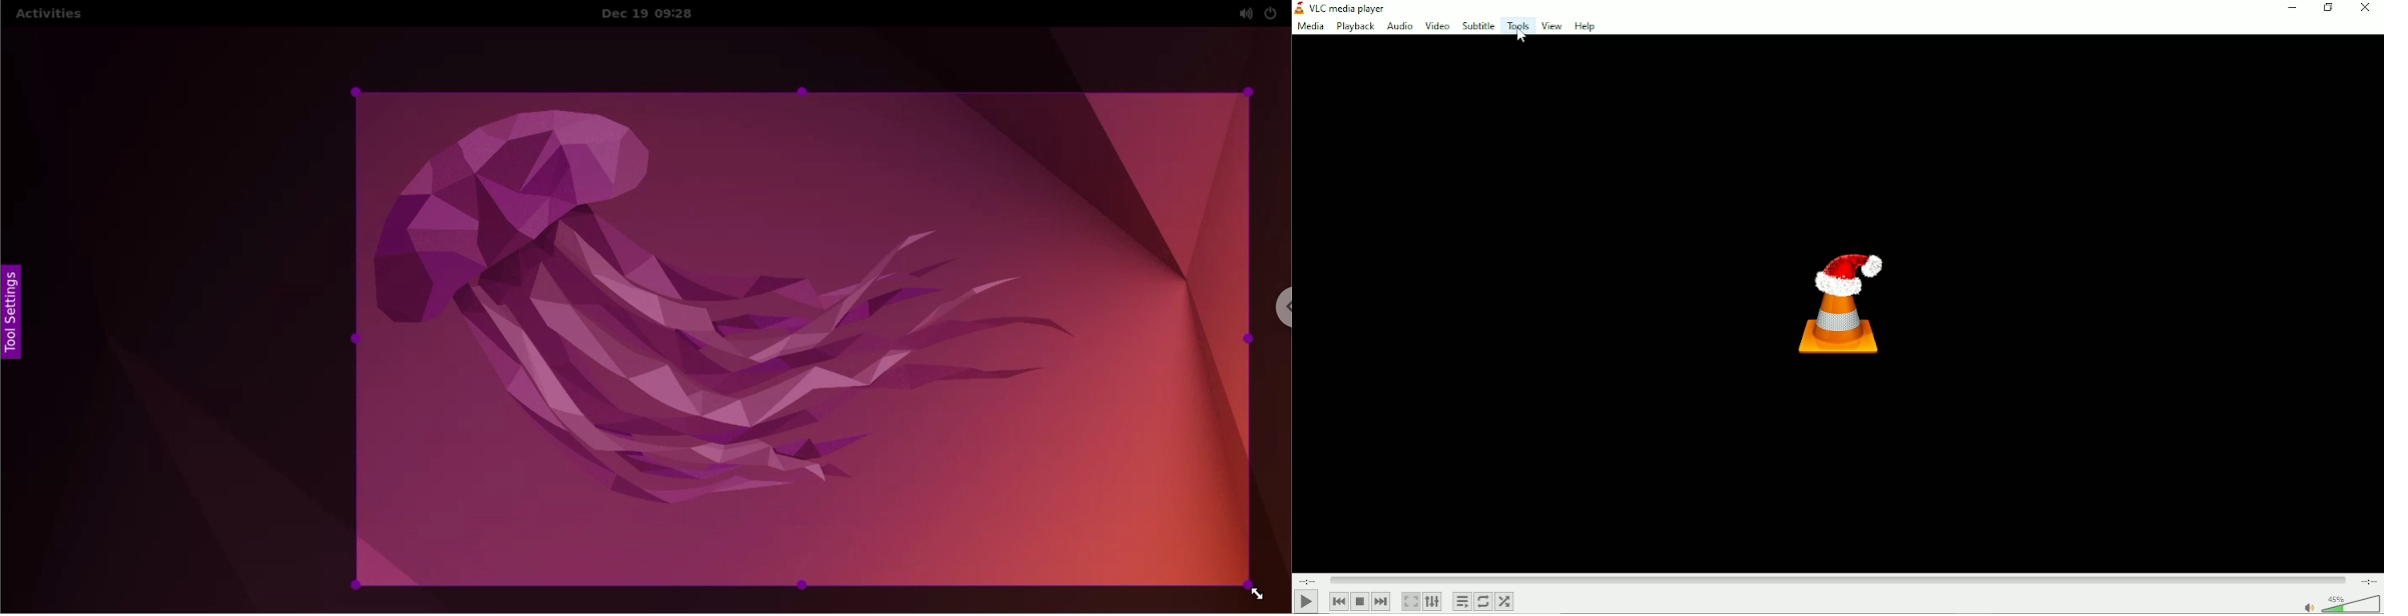 This screenshot has height=616, width=2408. I want to click on Elapsed time, so click(1310, 580).